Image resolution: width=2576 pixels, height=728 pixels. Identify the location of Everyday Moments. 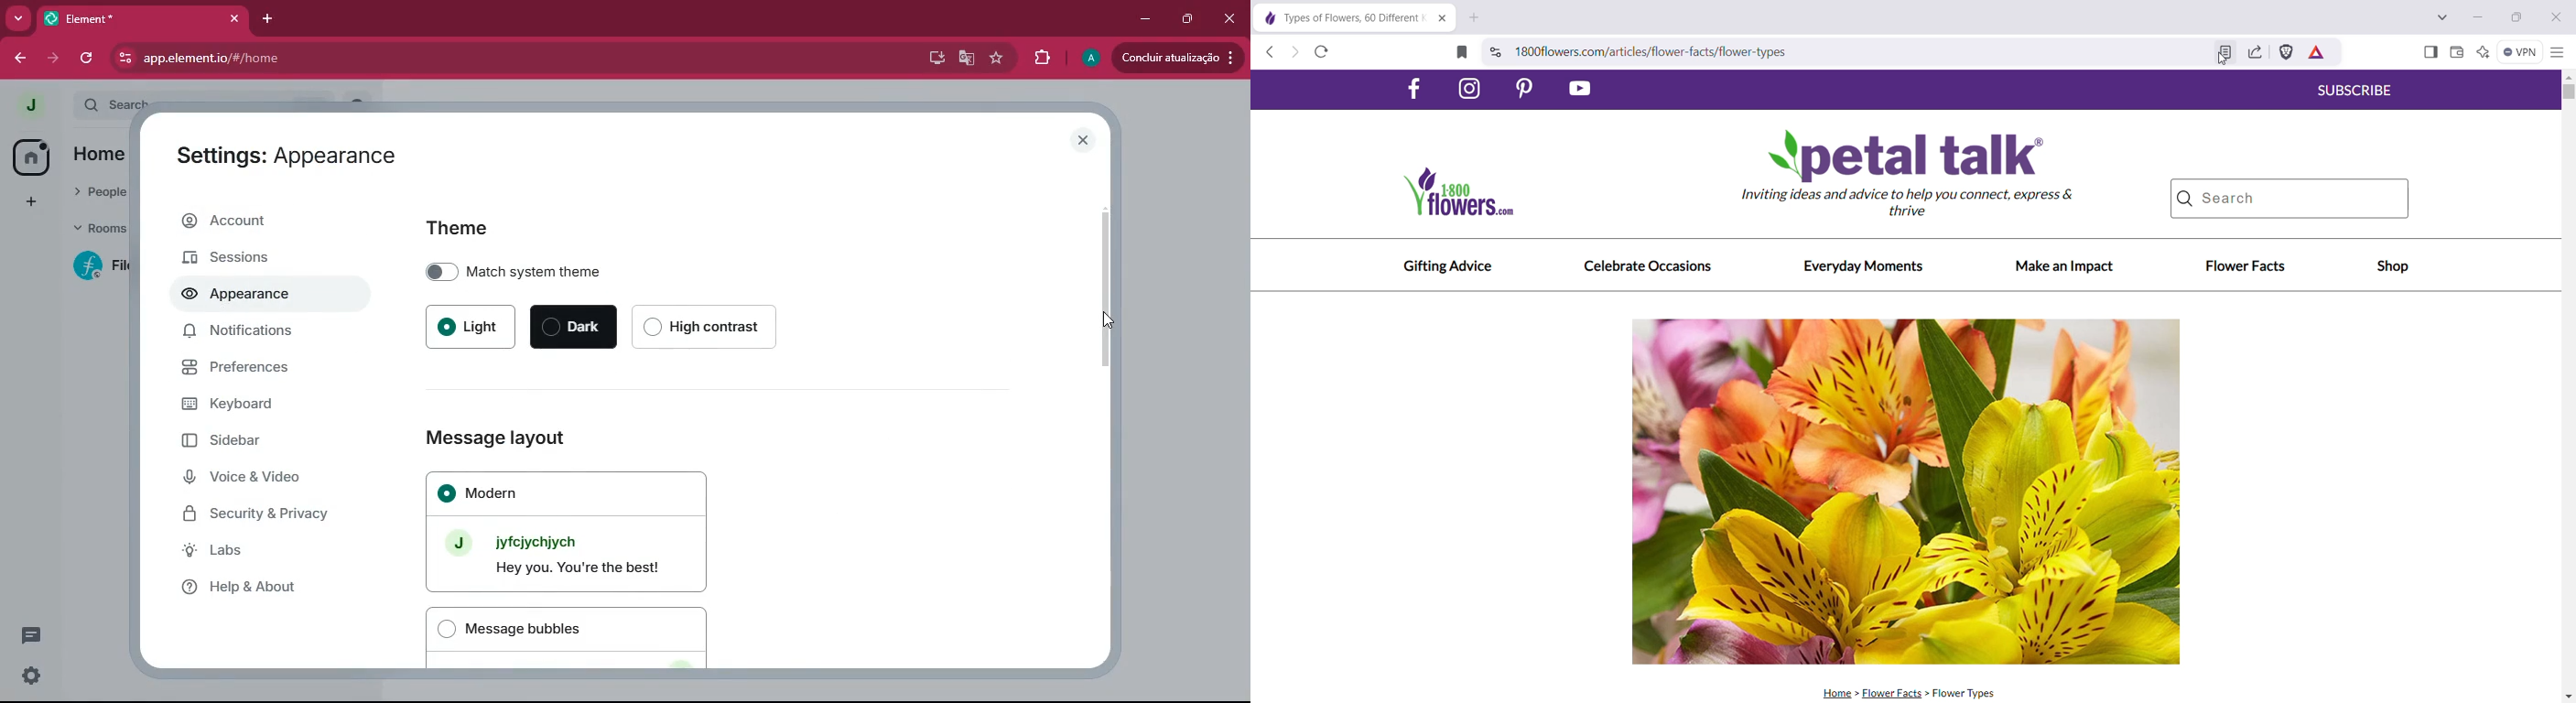
(1866, 267).